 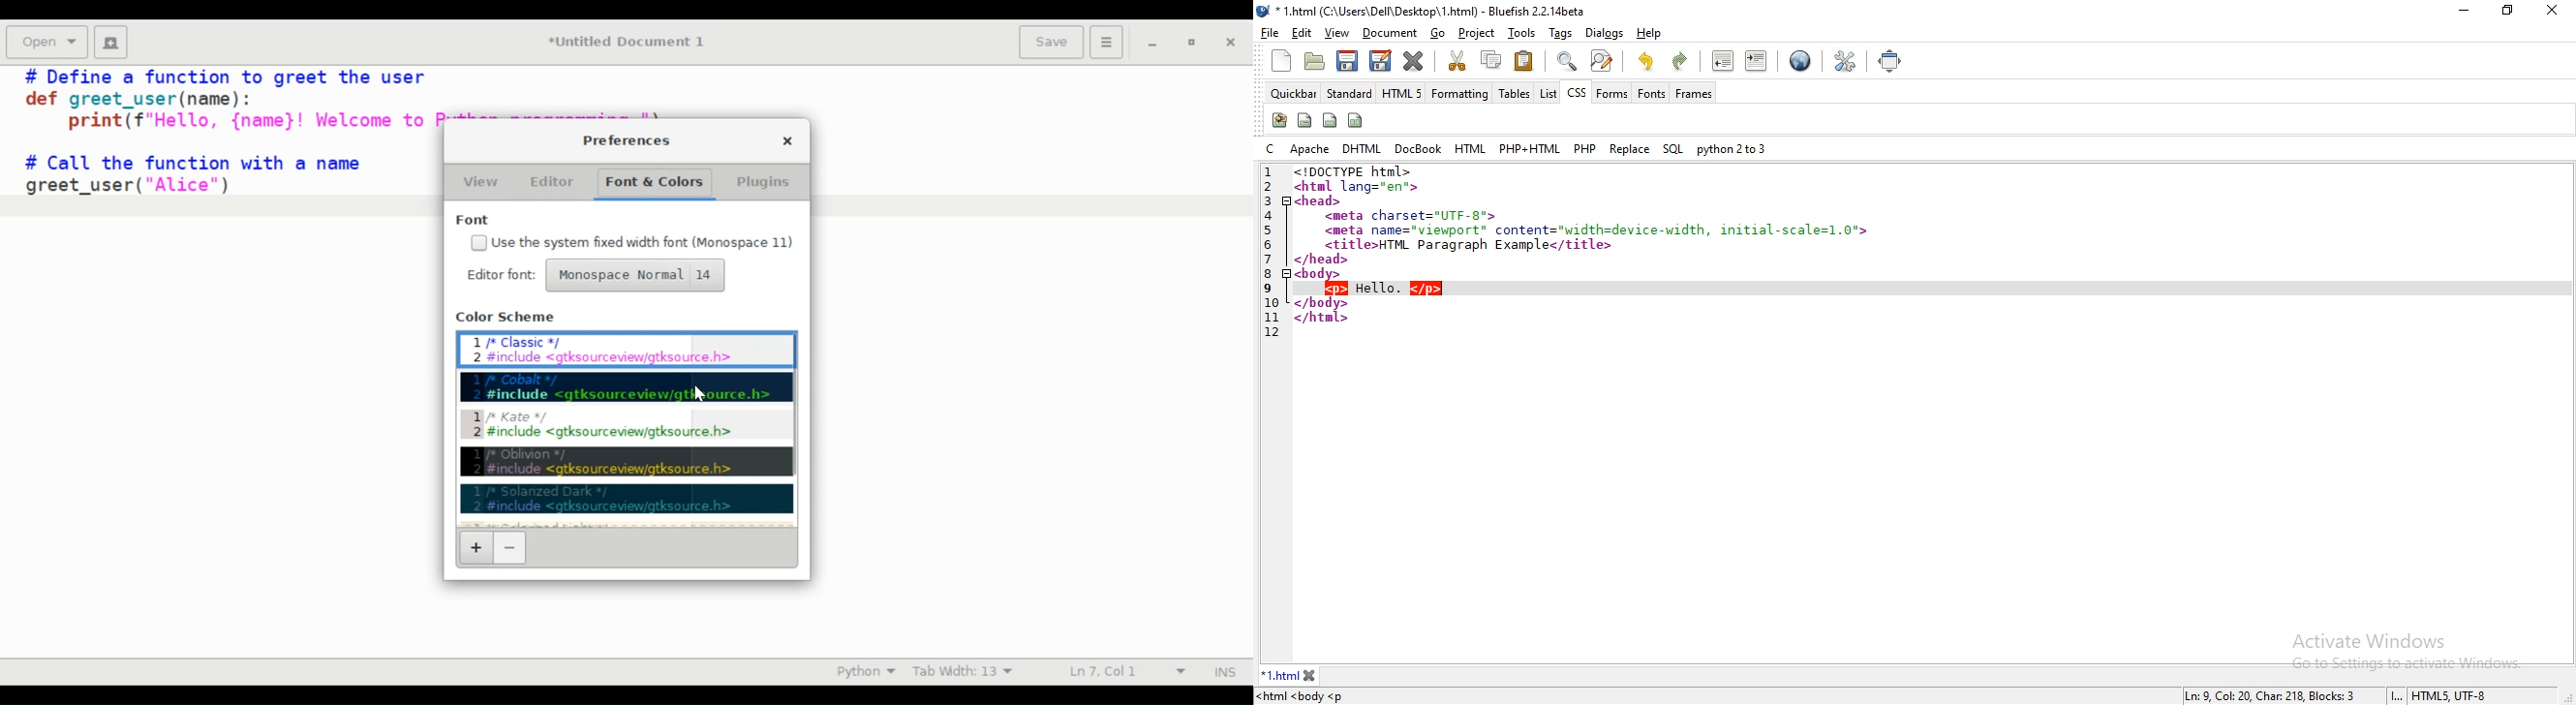 I want to click on Highlighting mode, so click(x=865, y=671).